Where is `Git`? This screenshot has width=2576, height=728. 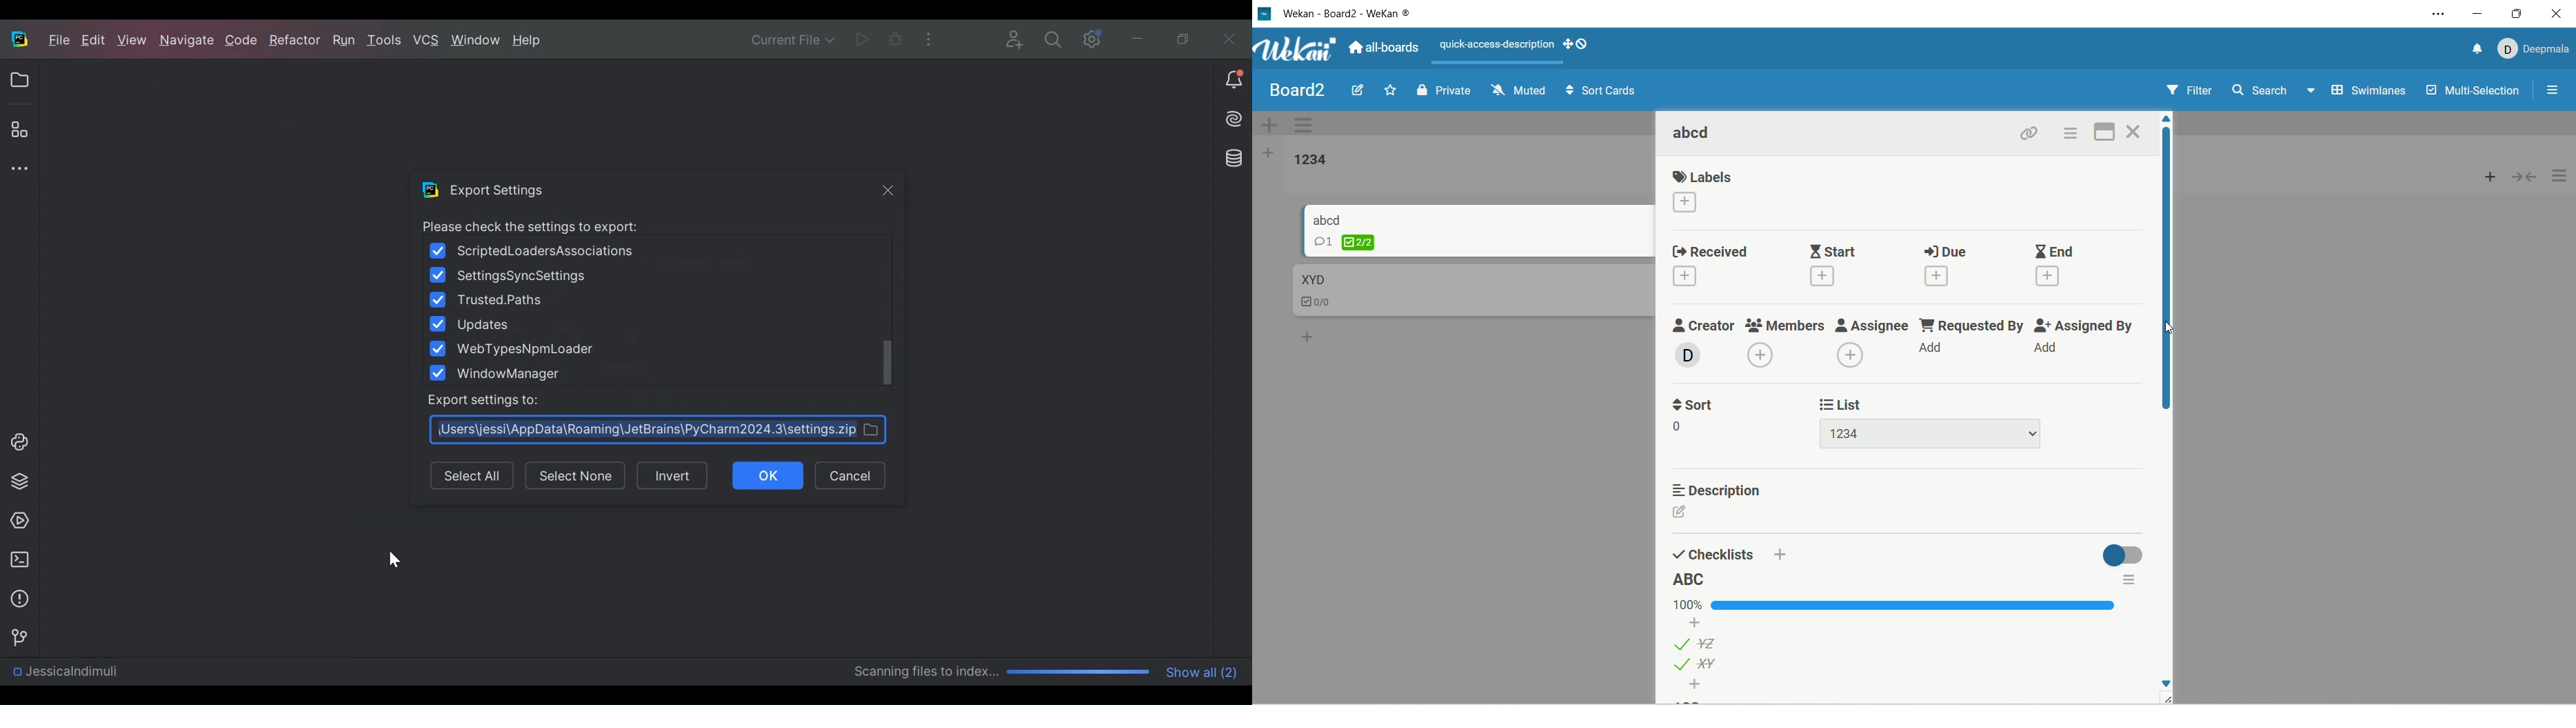
Git is located at coordinates (16, 636).